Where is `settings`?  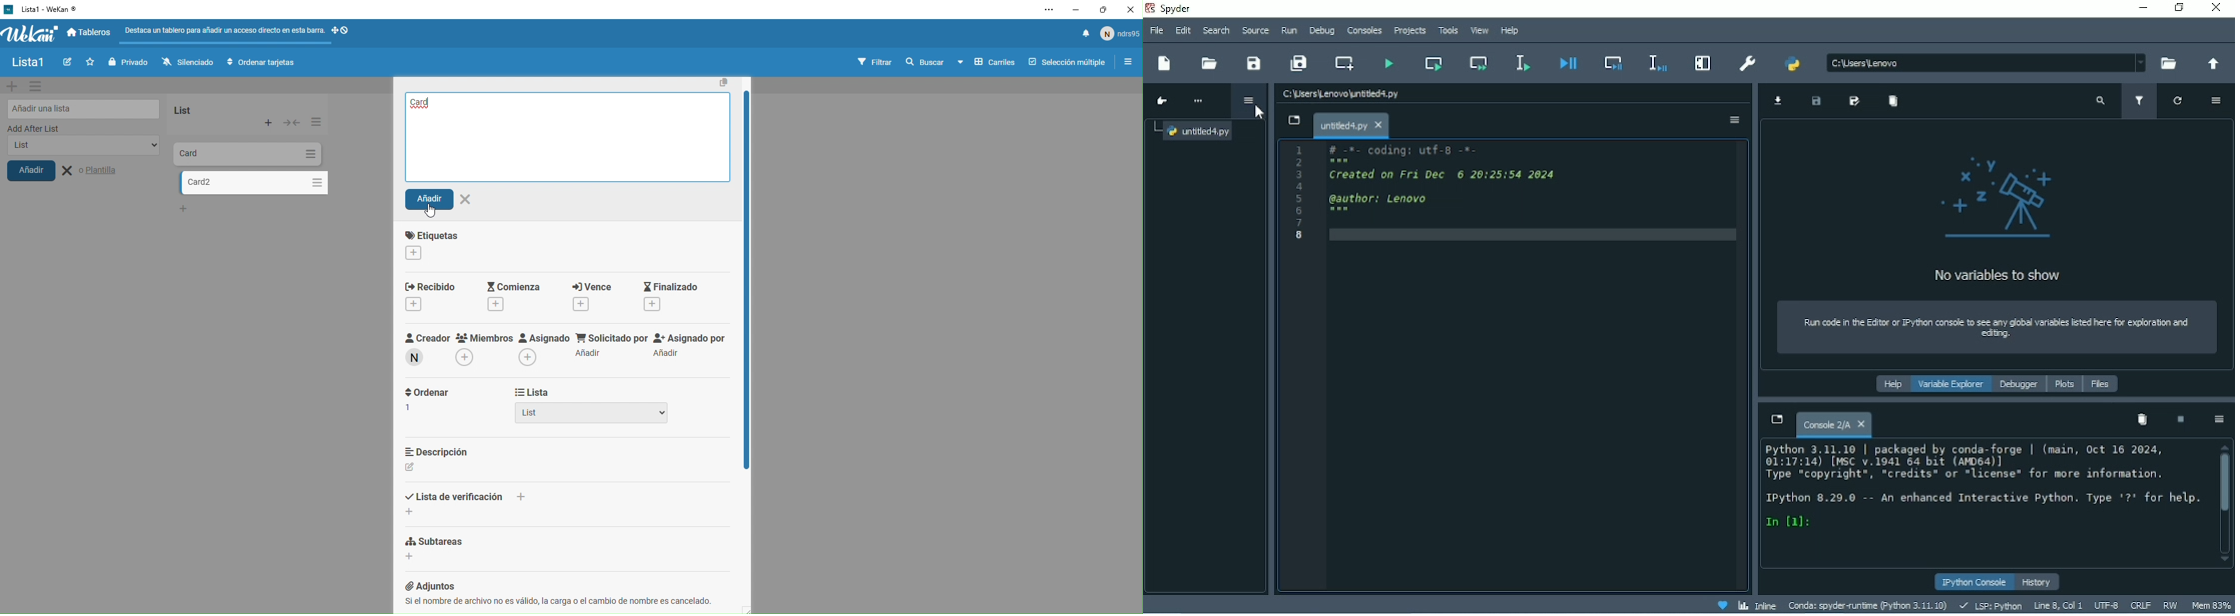
settings is located at coordinates (39, 87).